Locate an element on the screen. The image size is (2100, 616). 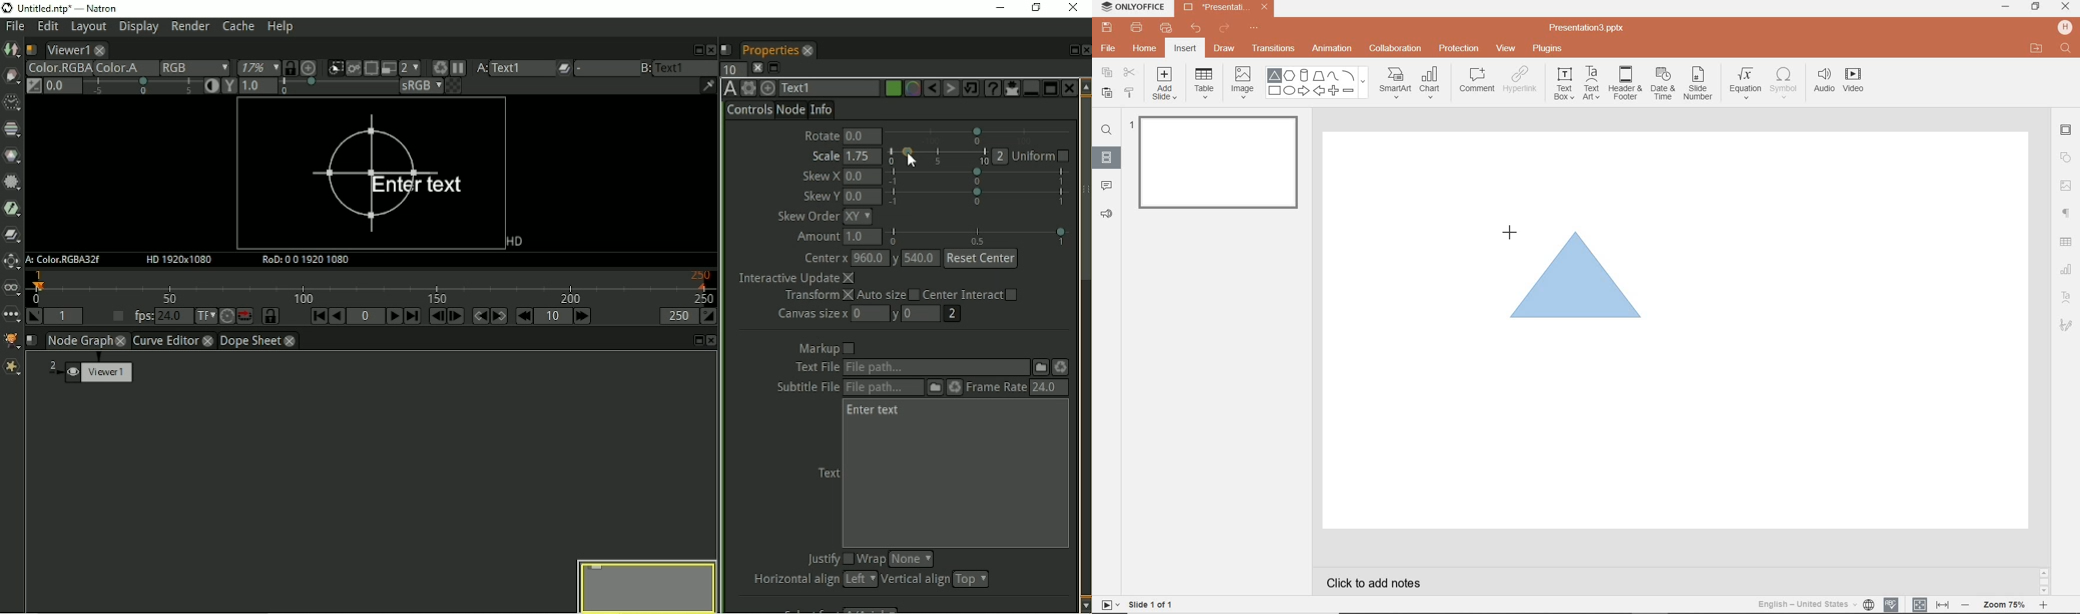
PRINT is located at coordinates (1136, 28).